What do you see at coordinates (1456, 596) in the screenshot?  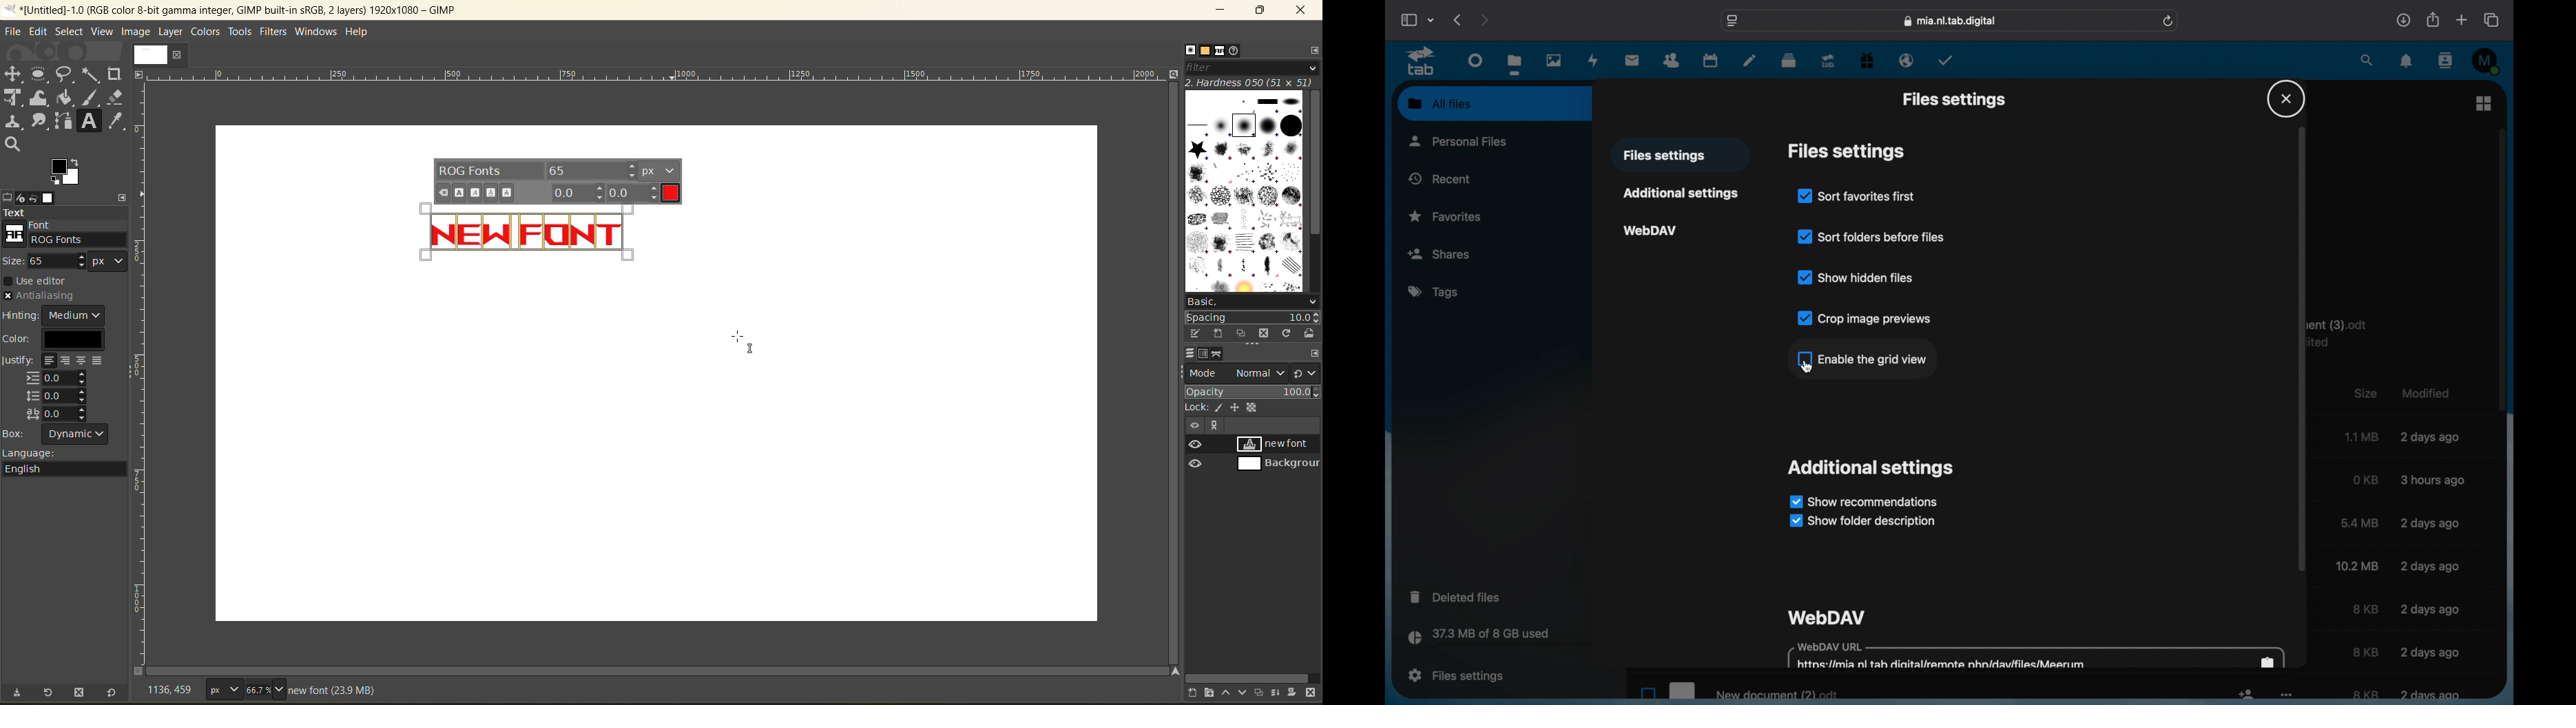 I see `deleted files` at bounding box center [1456, 596].